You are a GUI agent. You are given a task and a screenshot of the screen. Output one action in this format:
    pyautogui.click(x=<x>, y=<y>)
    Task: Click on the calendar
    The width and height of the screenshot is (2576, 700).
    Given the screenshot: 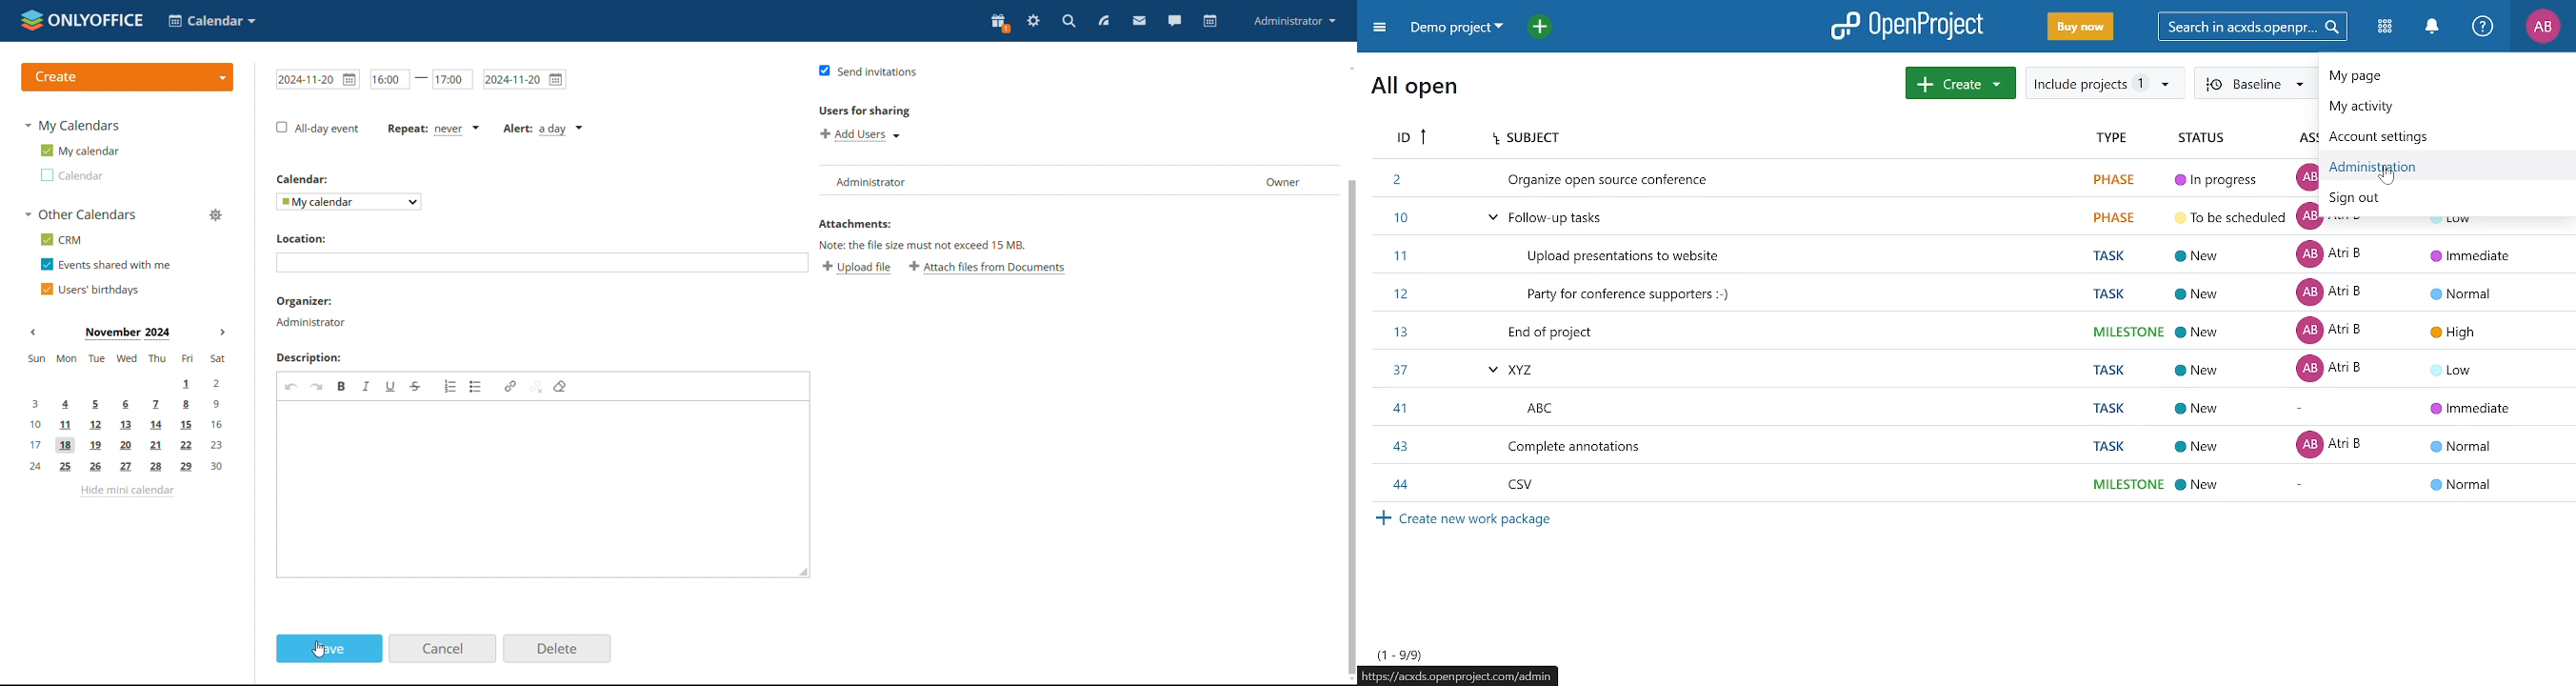 What is the action you would take?
    pyautogui.click(x=1210, y=21)
    